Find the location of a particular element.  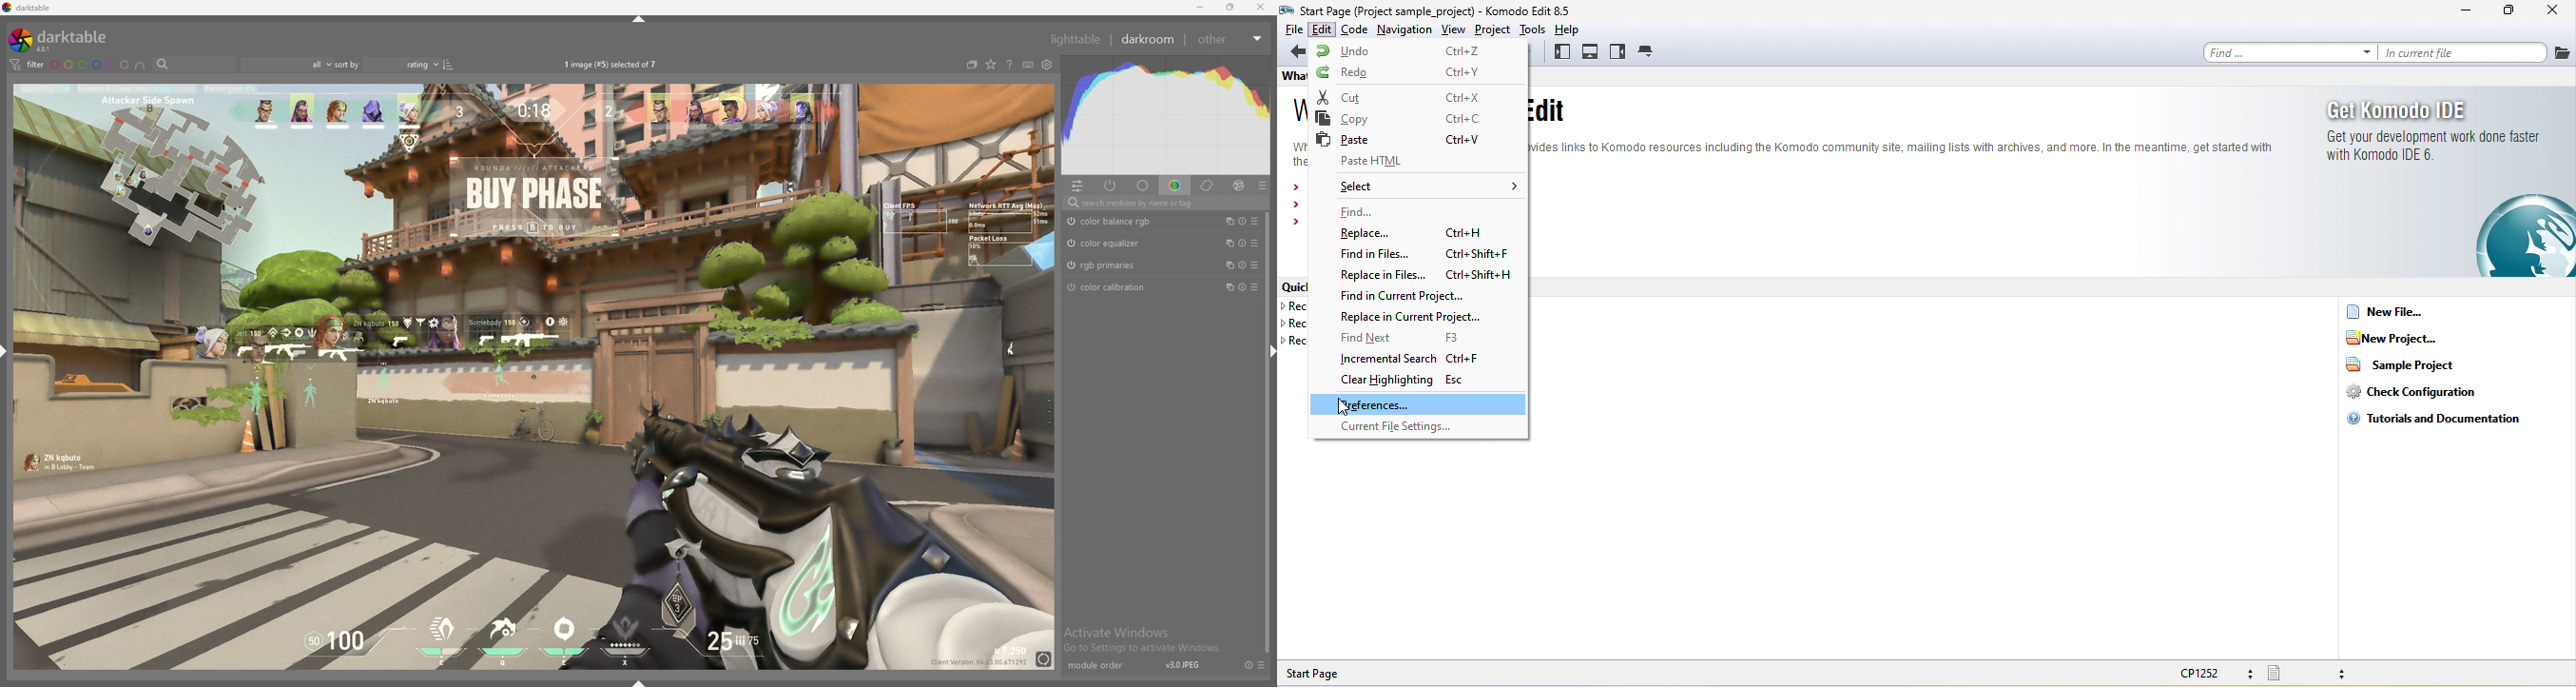

version is located at coordinates (1184, 664).